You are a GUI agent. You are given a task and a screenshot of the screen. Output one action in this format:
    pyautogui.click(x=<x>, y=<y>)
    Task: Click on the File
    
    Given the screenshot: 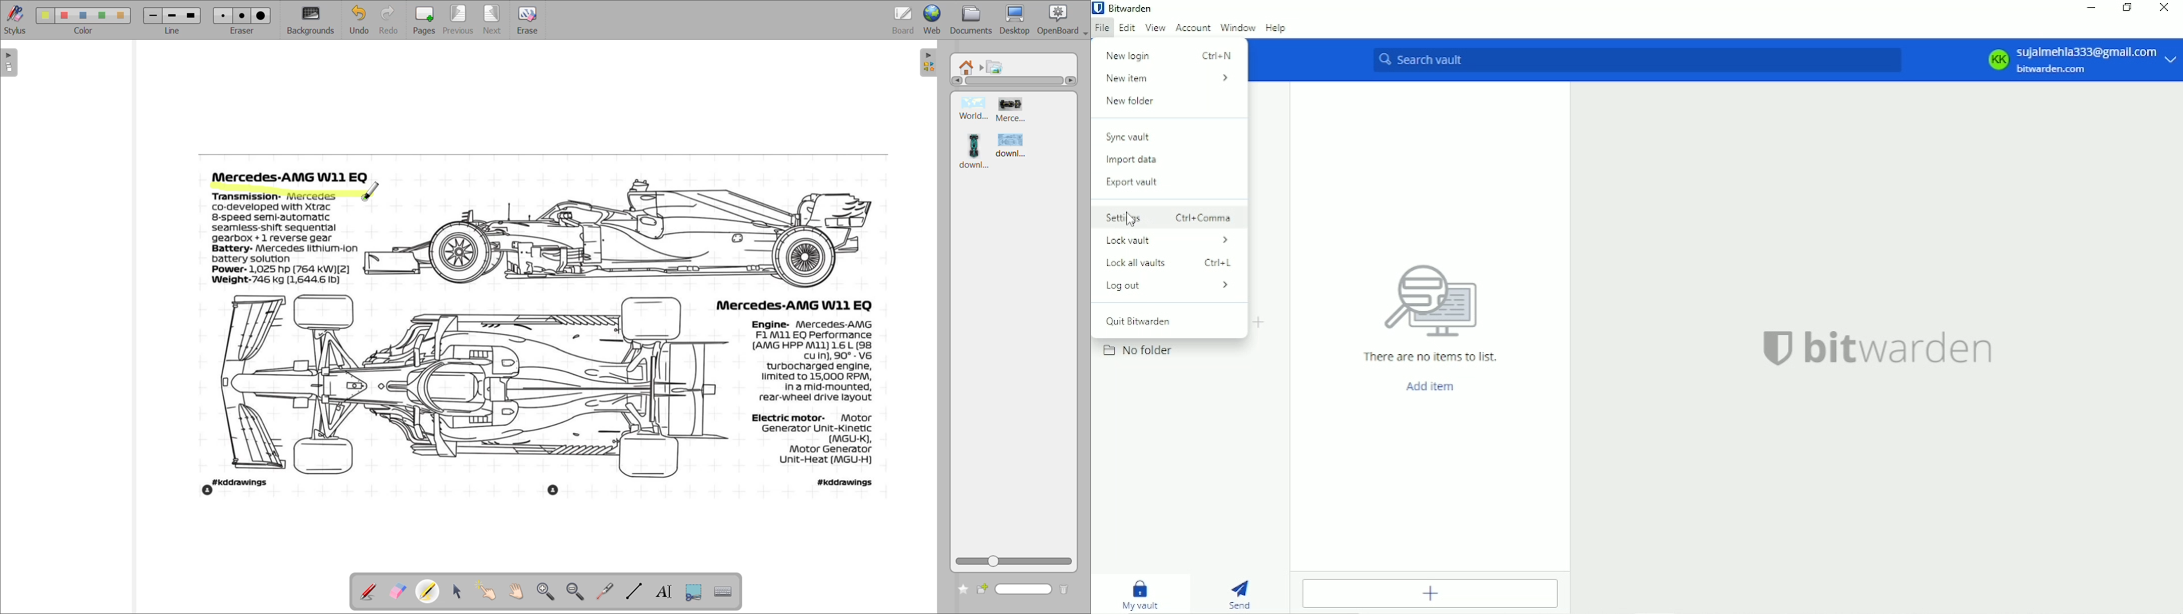 What is the action you would take?
    pyautogui.click(x=1102, y=27)
    